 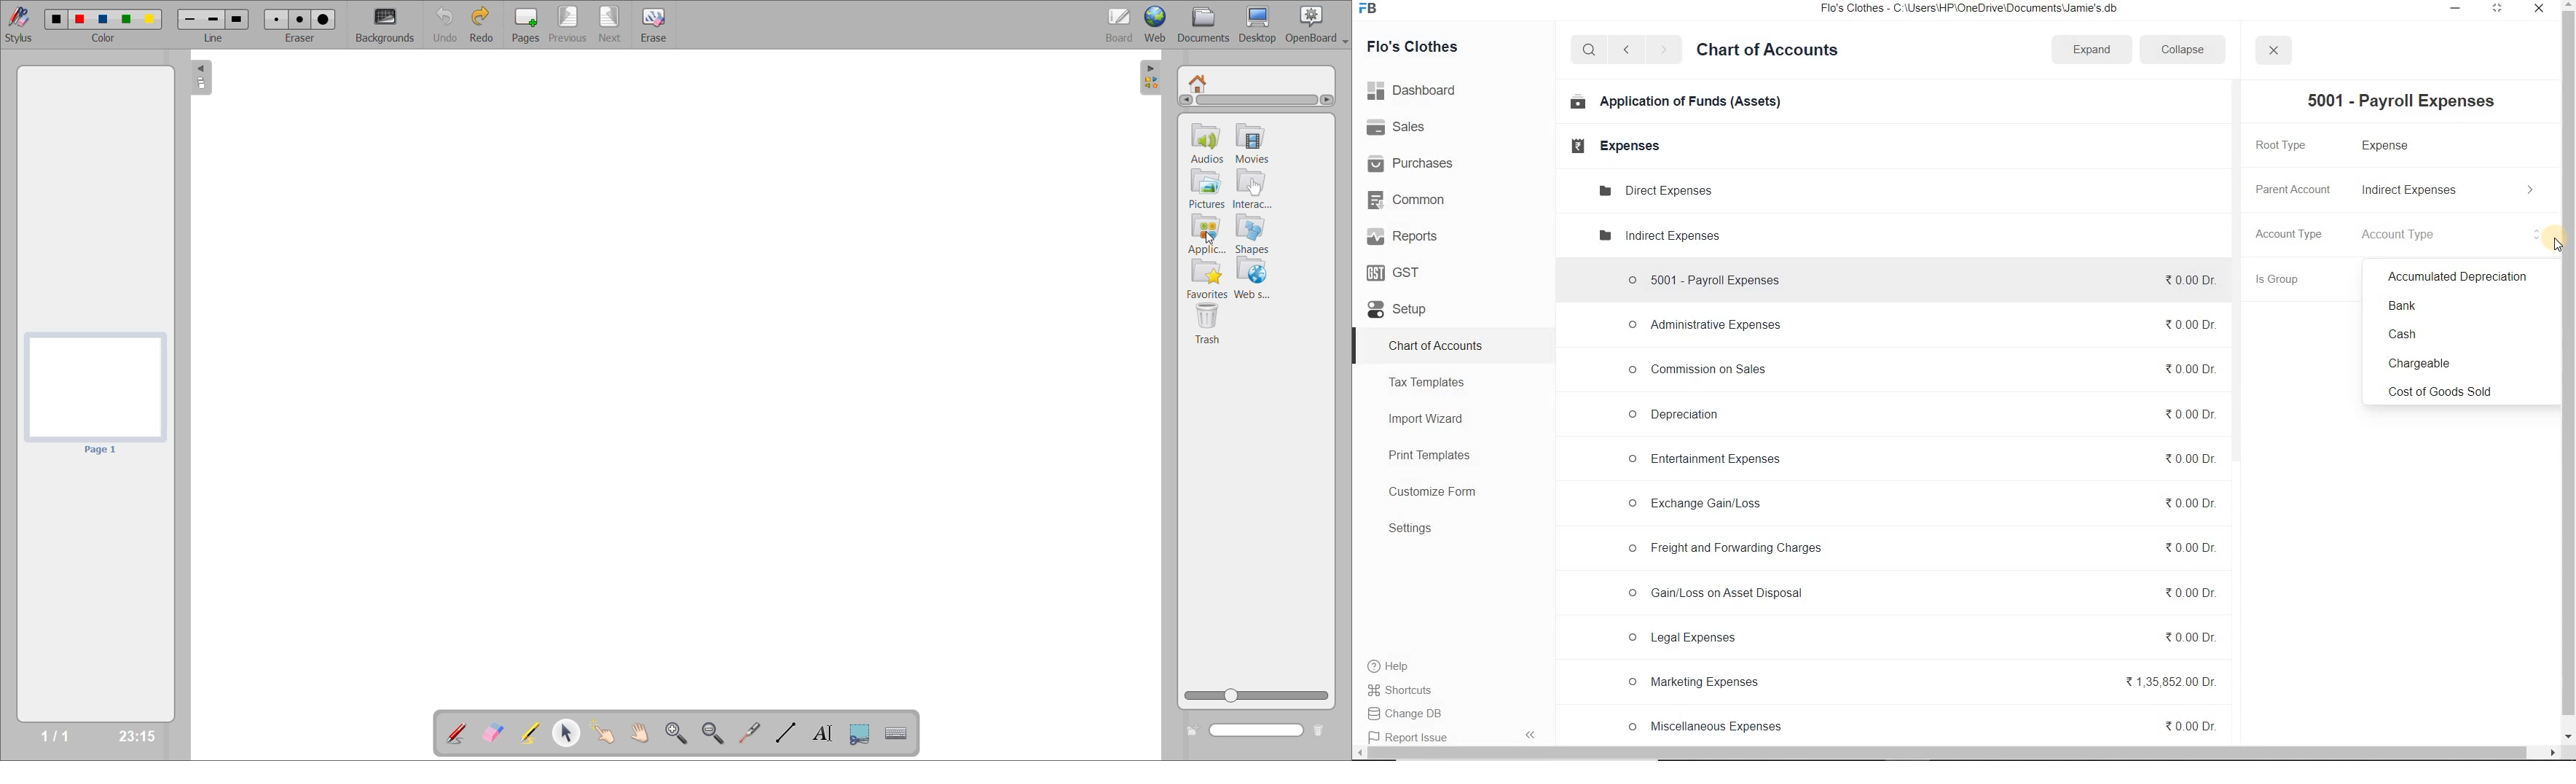 I want to click on Cost of Goods Sold, so click(x=2445, y=391).